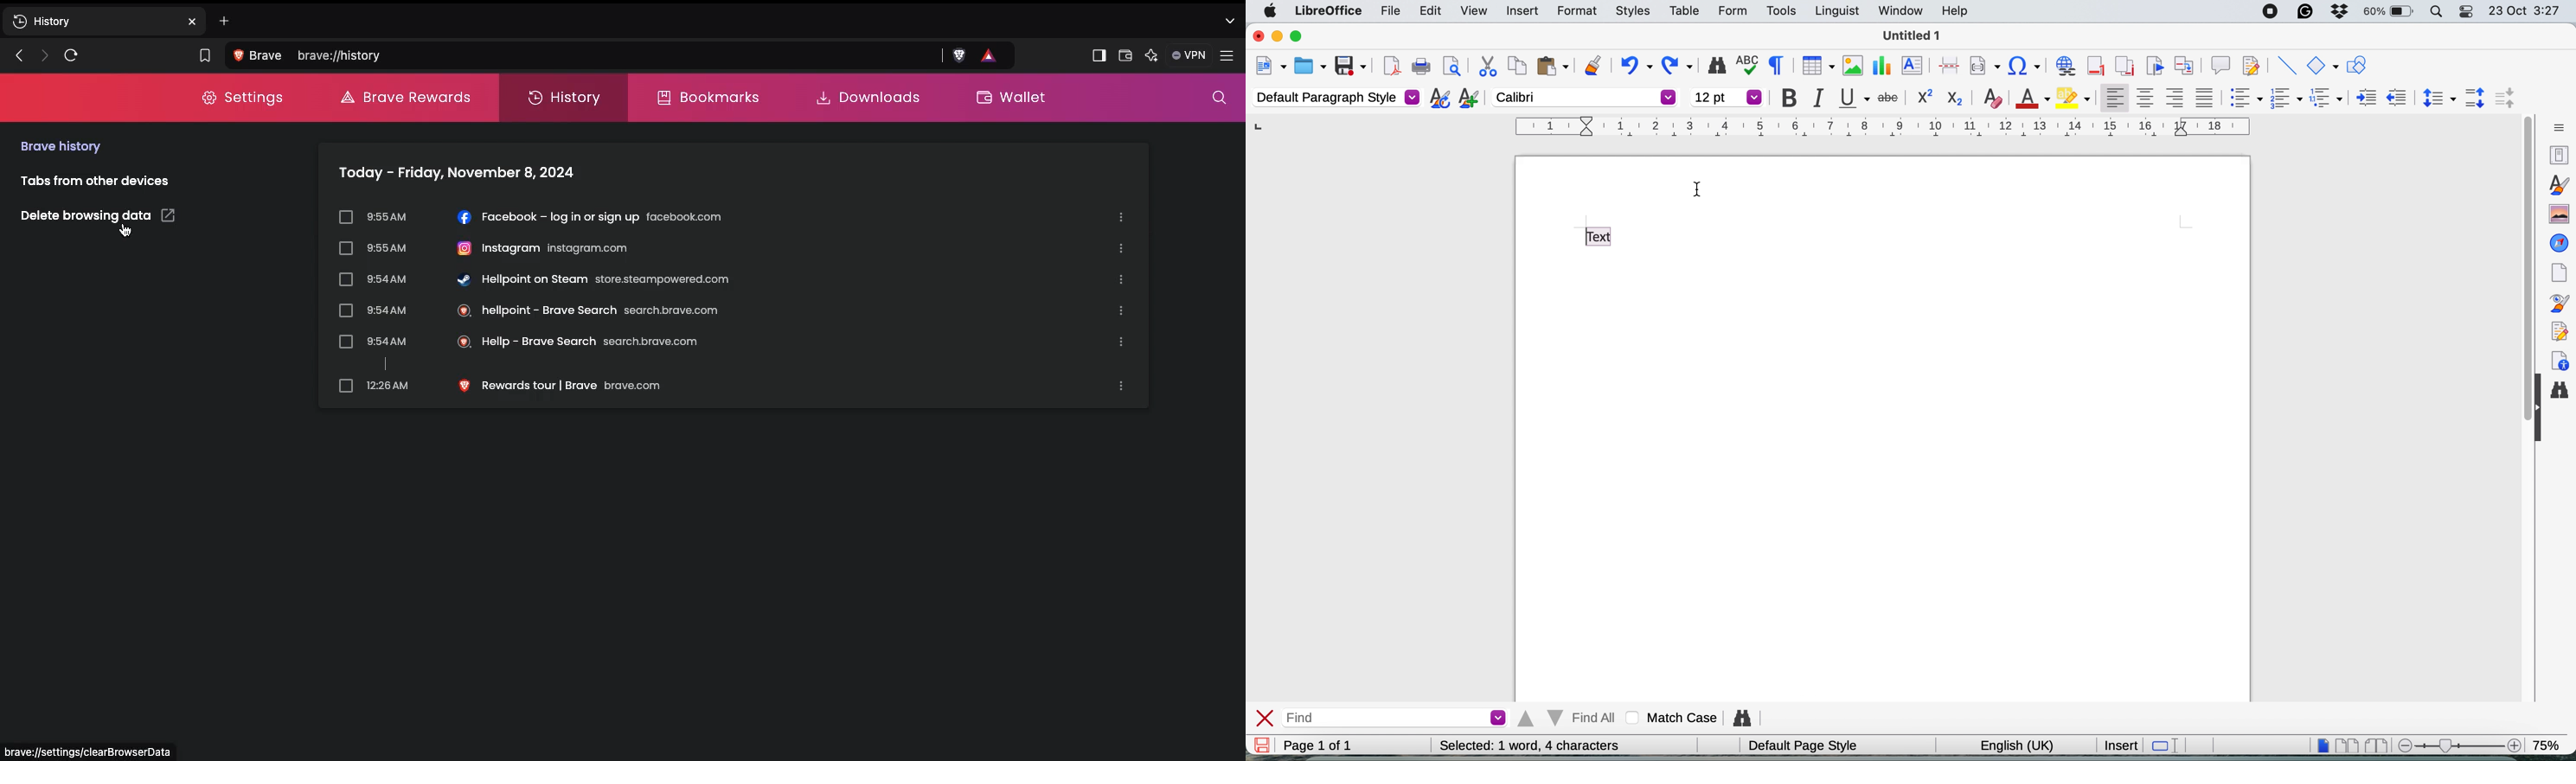  Describe the element at coordinates (2112, 98) in the screenshot. I see `align left` at that location.